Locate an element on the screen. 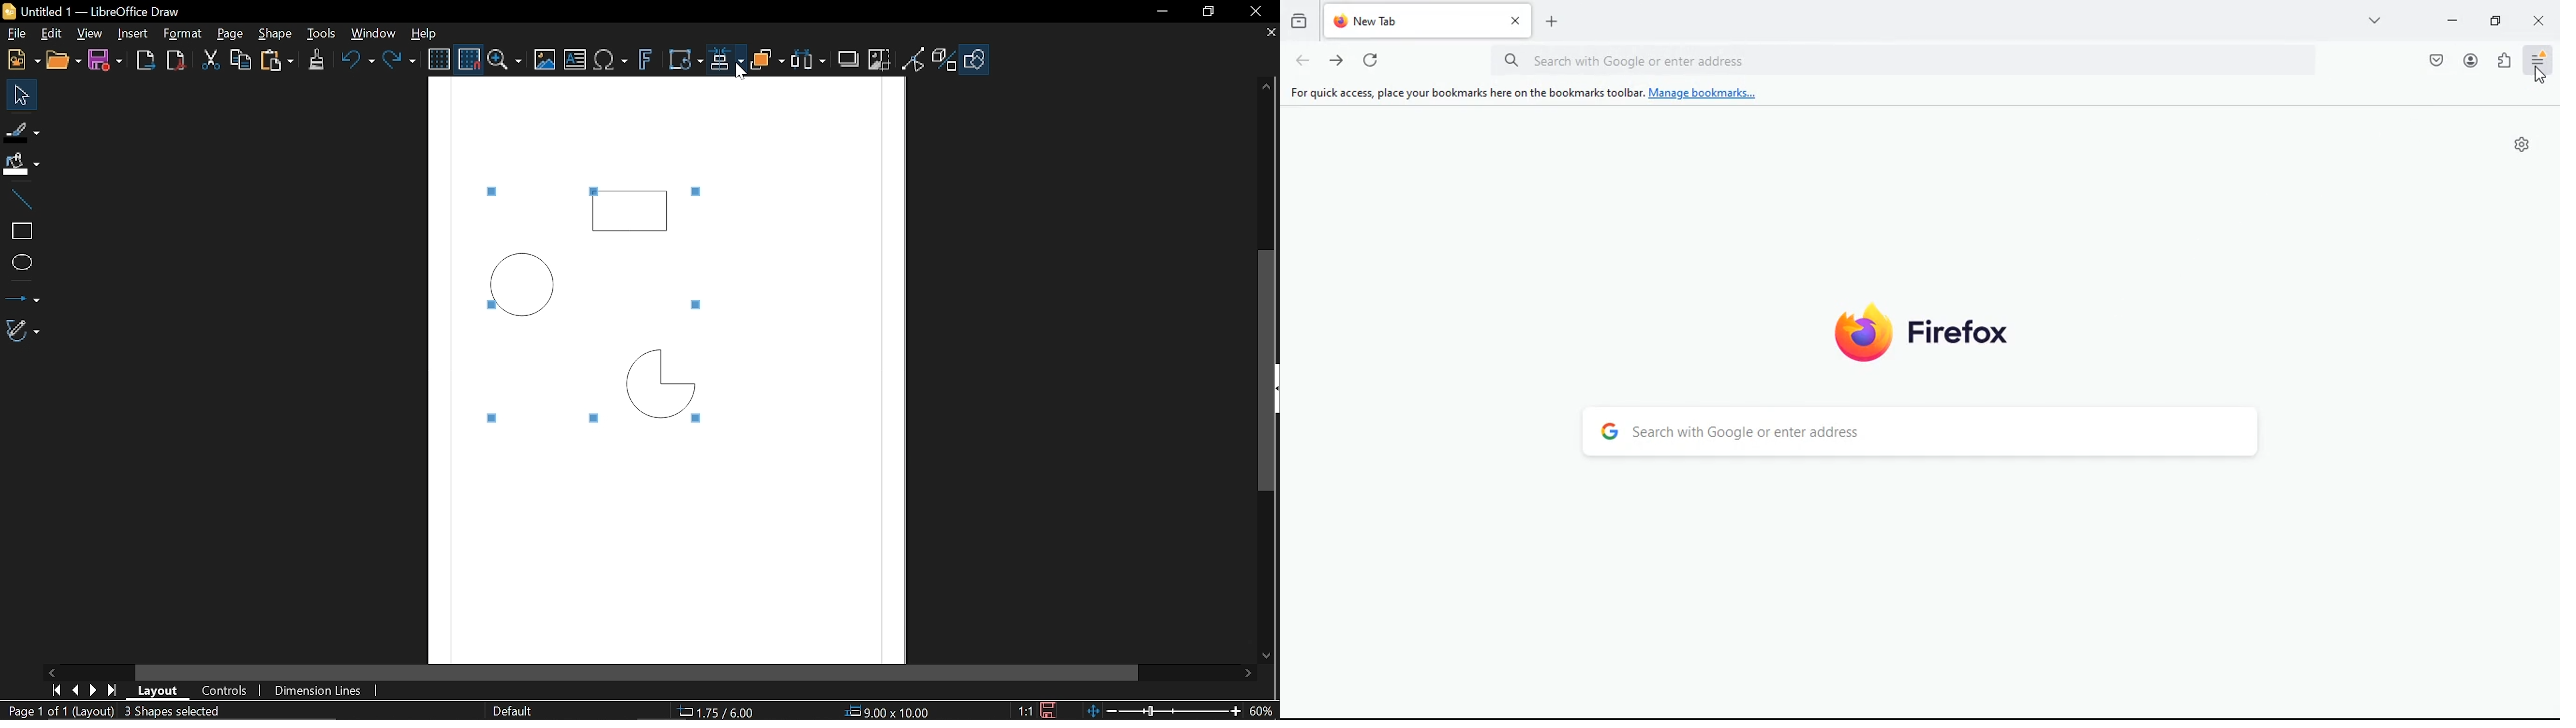 The width and height of the screenshot is (2576, 728). paste is located at coordinates (278, 61).